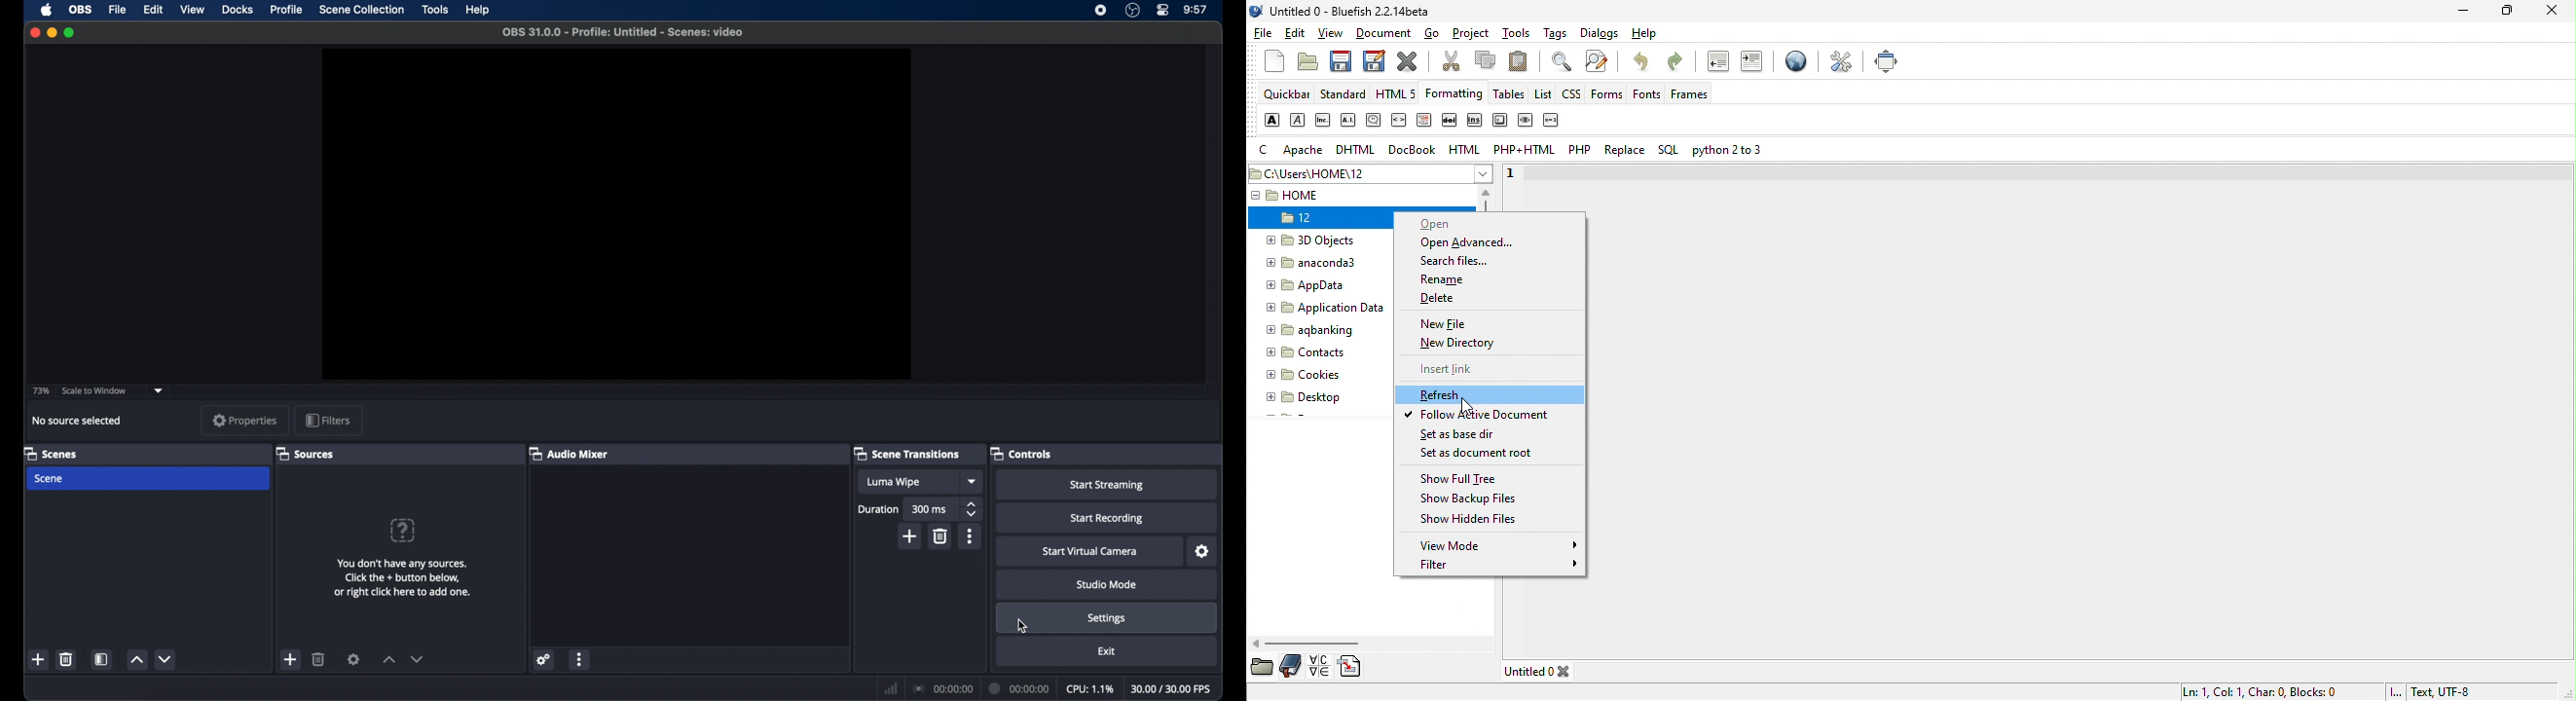 Image resolution: width=2576 pixels, height=728 pixels. Describe the element at coordinates (1474, 244) in the screenshot. I see `open advanced` at that location.